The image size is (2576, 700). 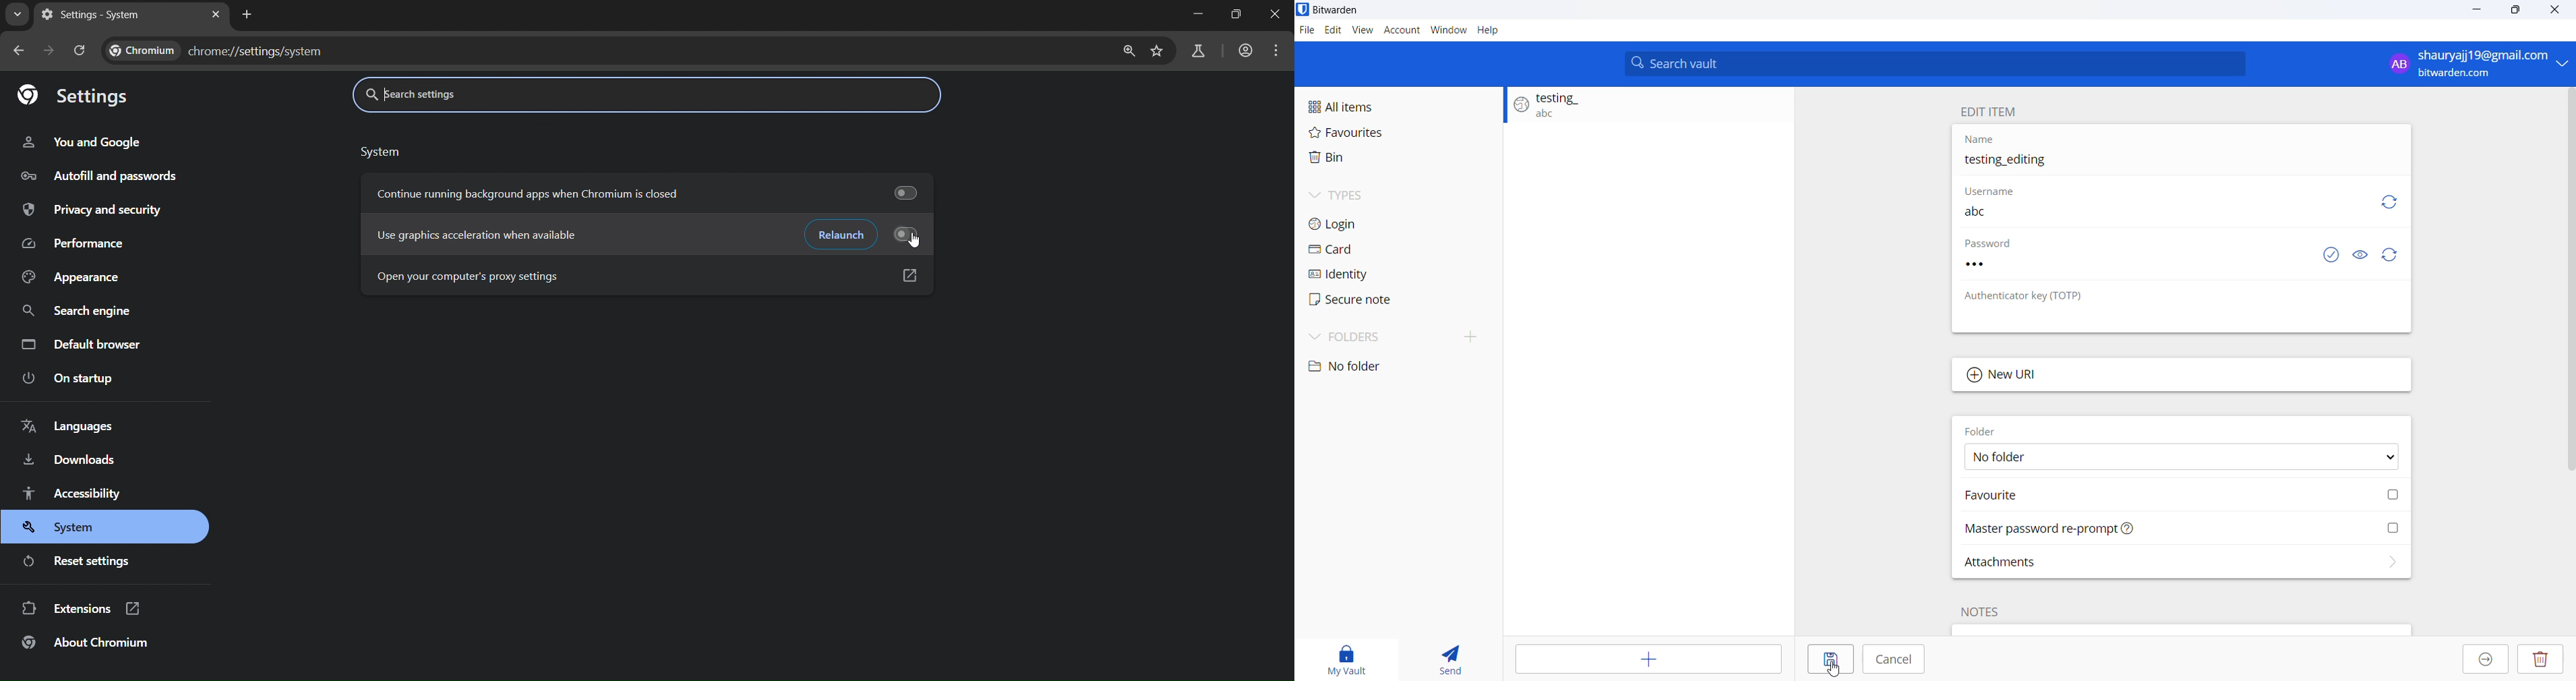 What do you see at coordinates (67, 430) in the screenshot?
I see `languages` at bounding box center [67, 430].